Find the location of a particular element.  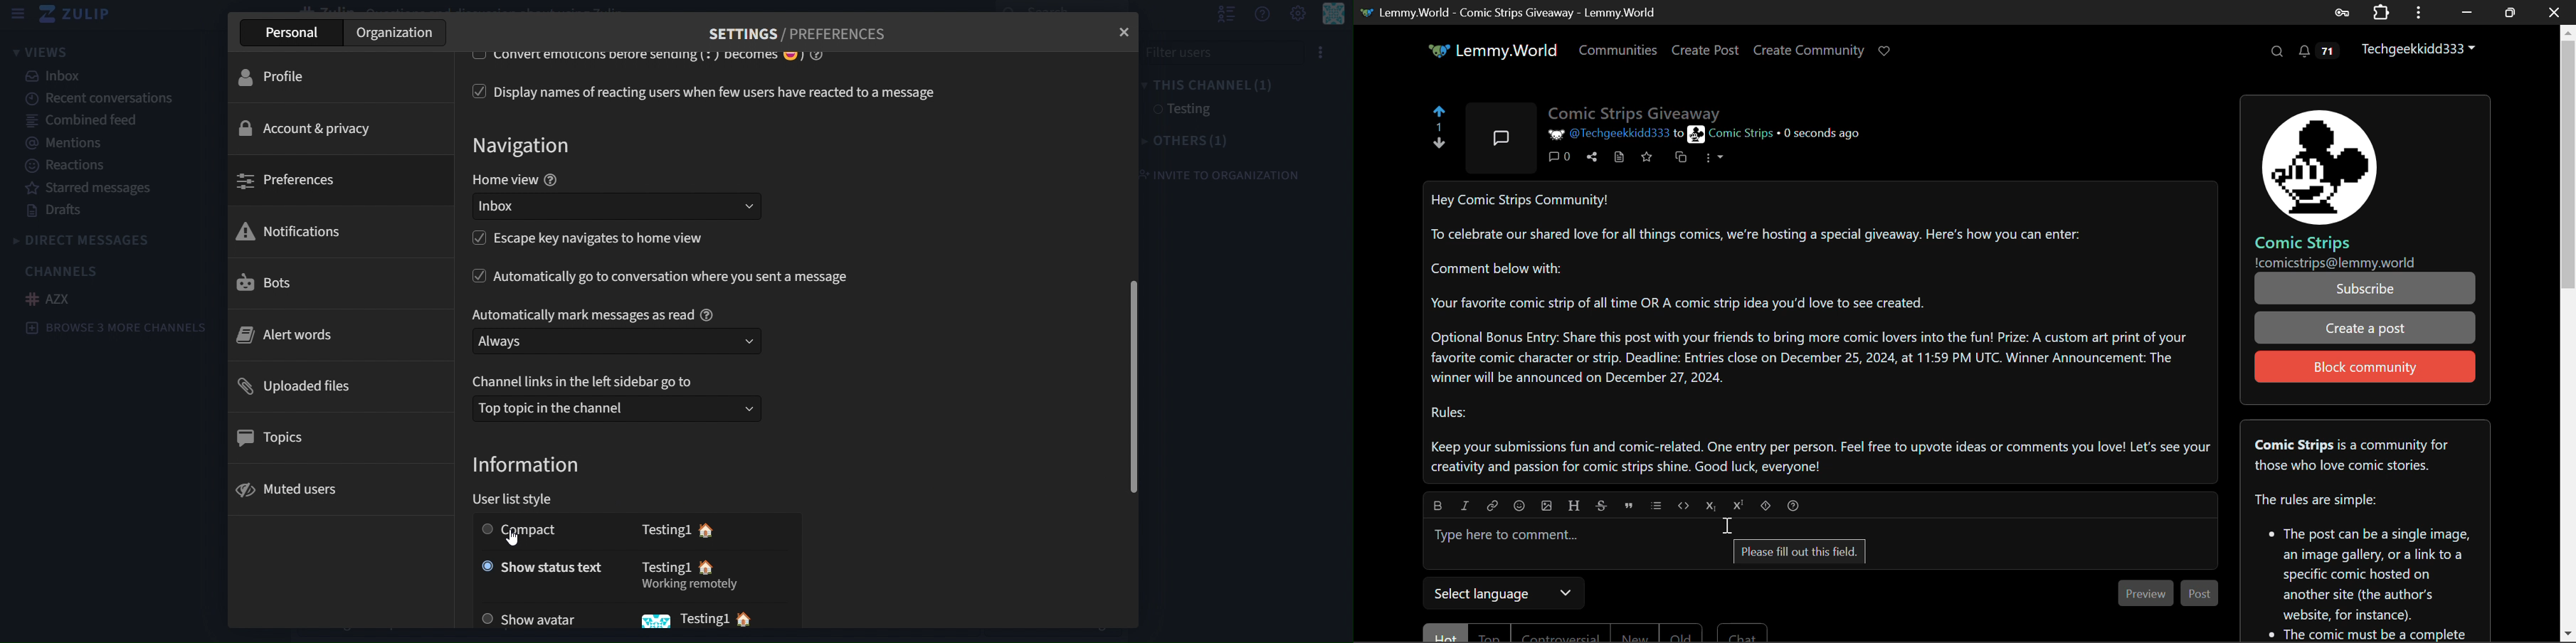

upload image is located at coordinates (1548, 502).